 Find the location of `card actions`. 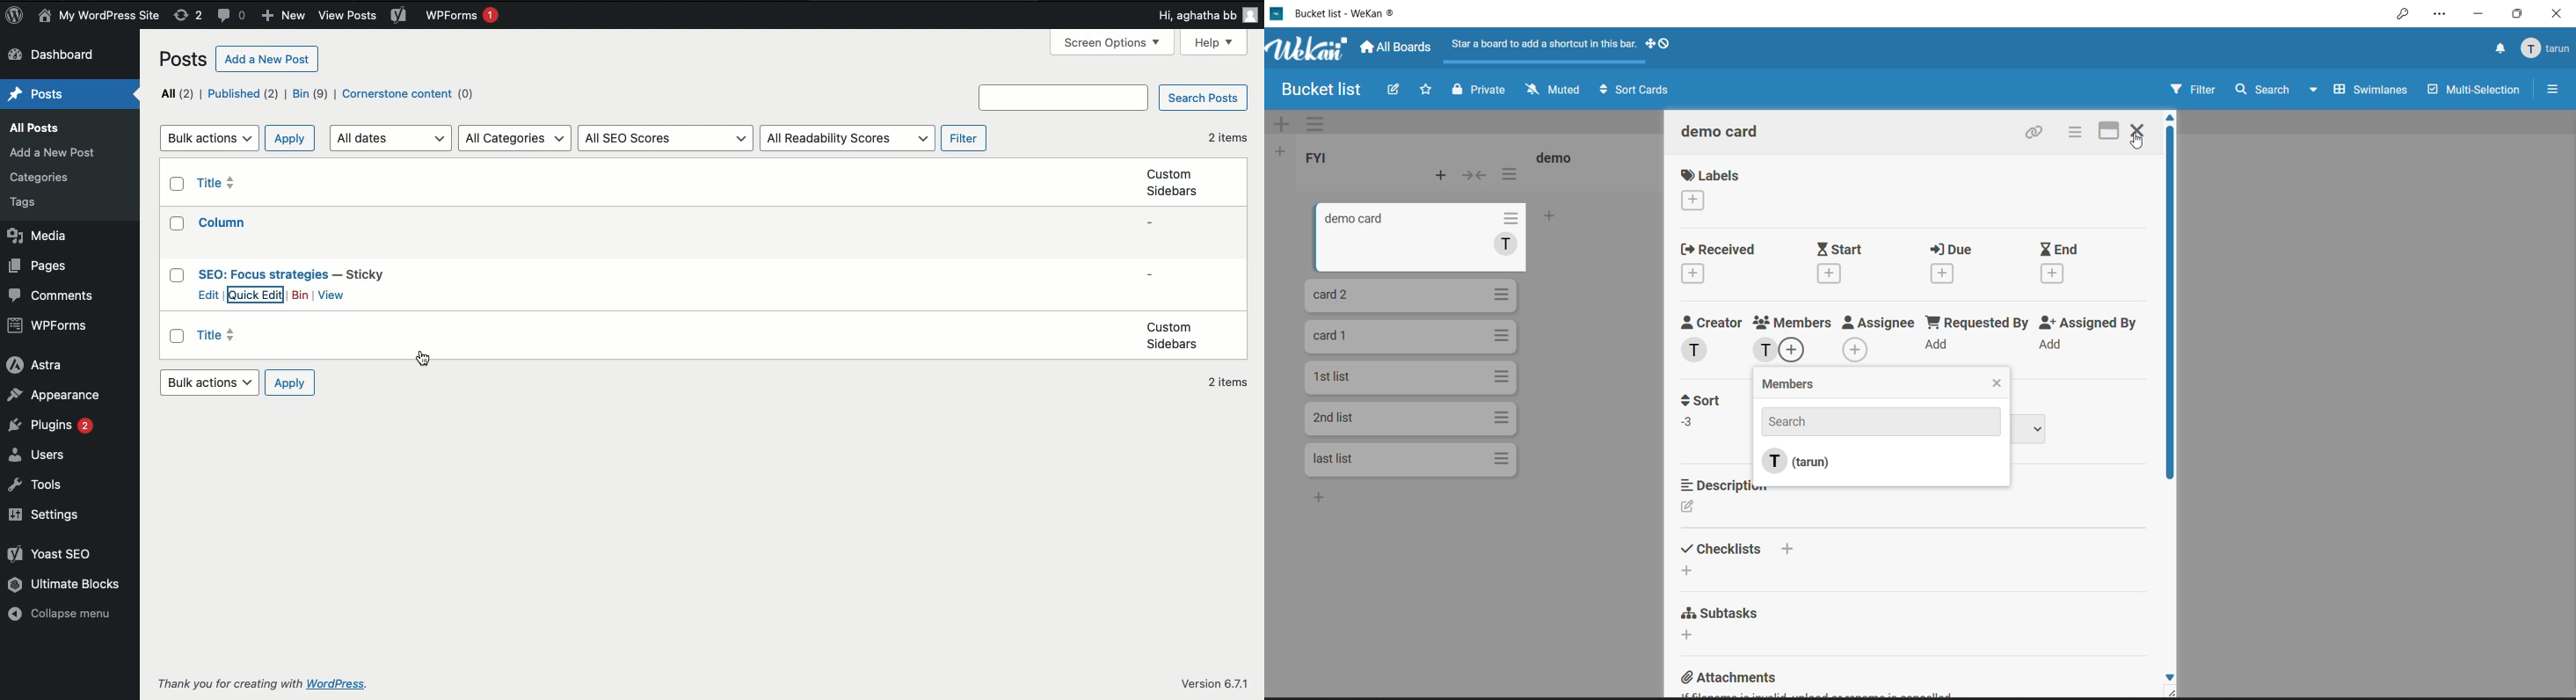

card actions is located at coordinates (1503, 334).